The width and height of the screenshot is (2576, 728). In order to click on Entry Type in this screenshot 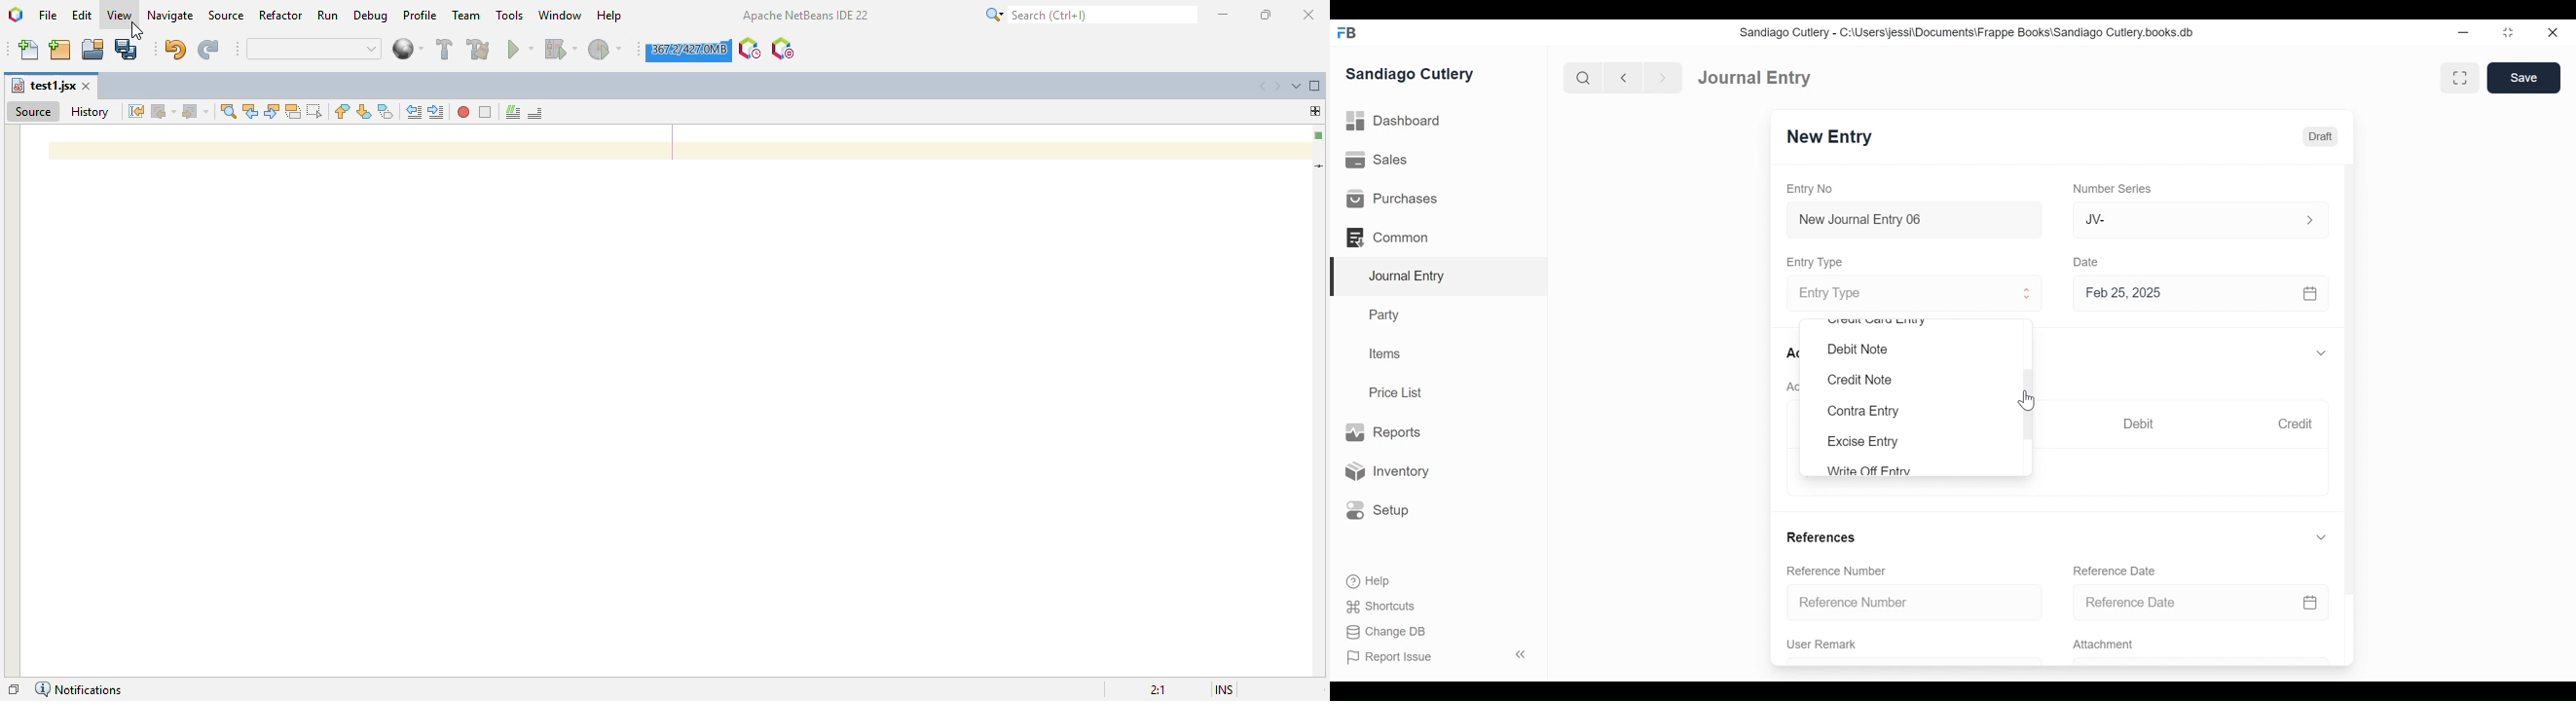, I will do `click(1817, 262)`.